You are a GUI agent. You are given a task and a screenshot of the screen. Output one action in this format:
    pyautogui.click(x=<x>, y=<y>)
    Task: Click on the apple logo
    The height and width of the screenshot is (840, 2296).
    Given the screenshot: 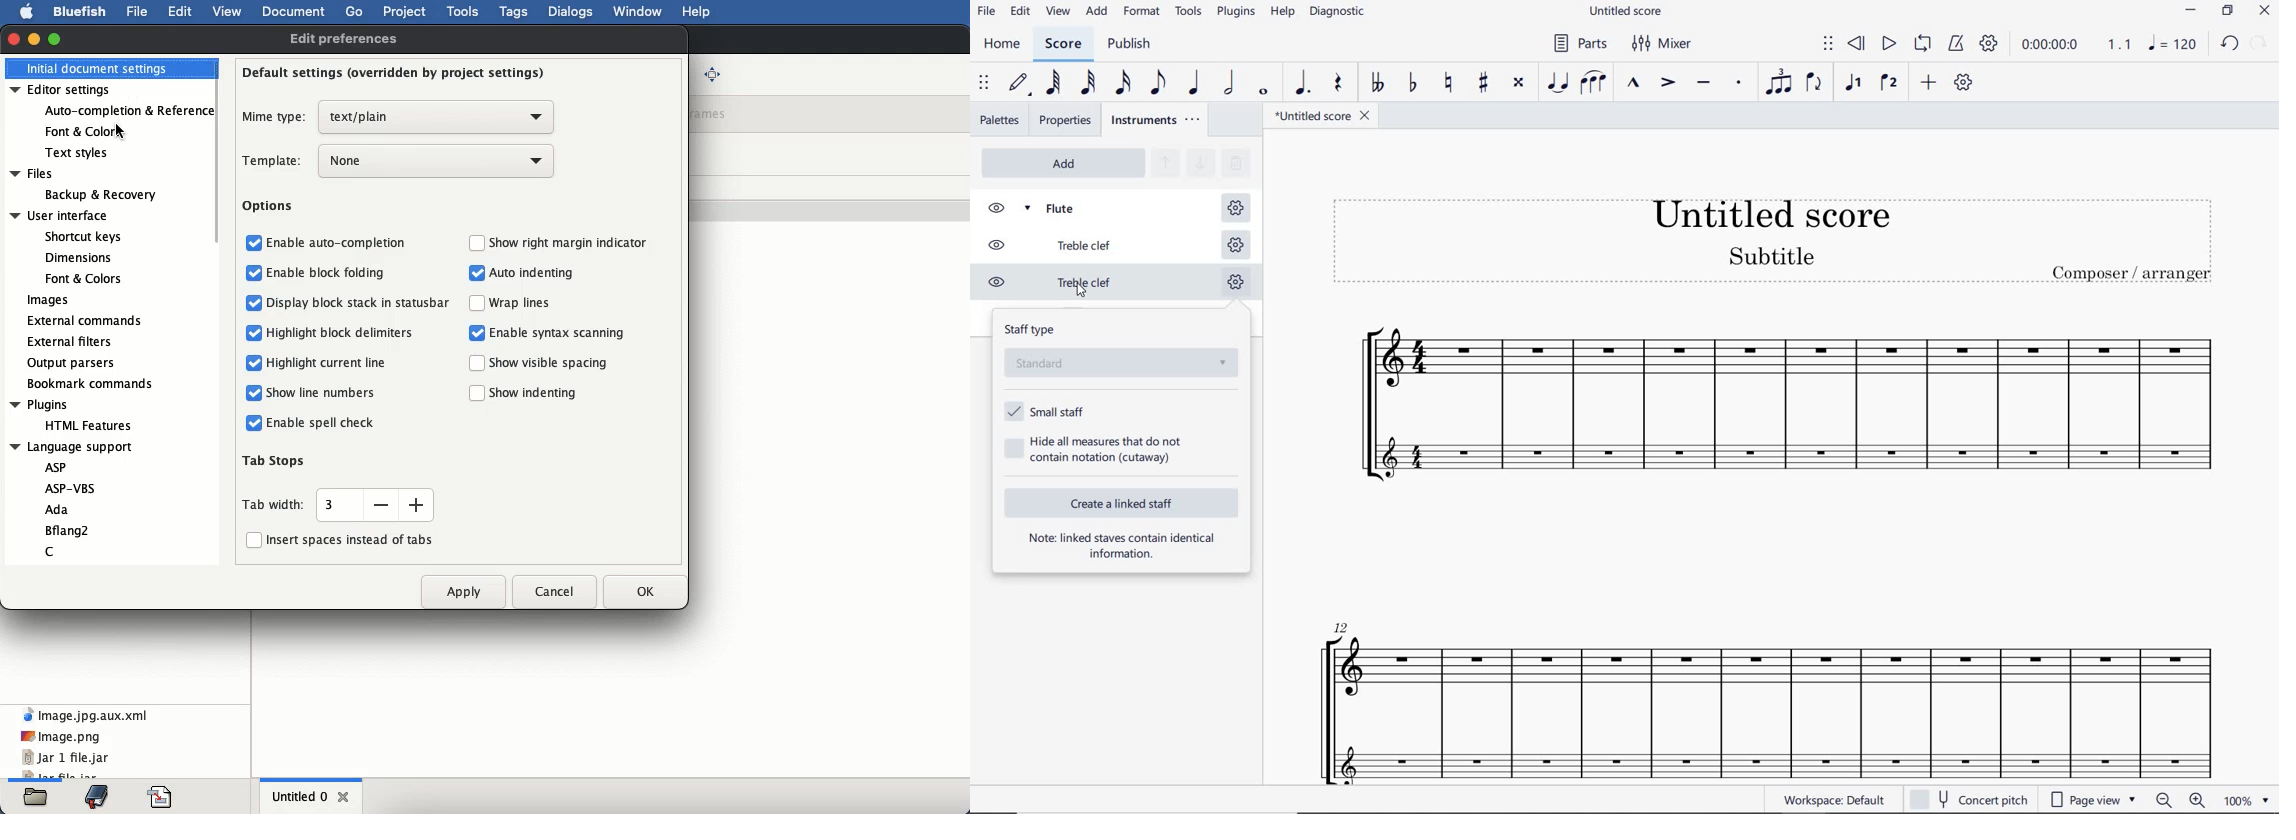 What is the action you would take?
    pyautogui.click(x=27, y=12)
    